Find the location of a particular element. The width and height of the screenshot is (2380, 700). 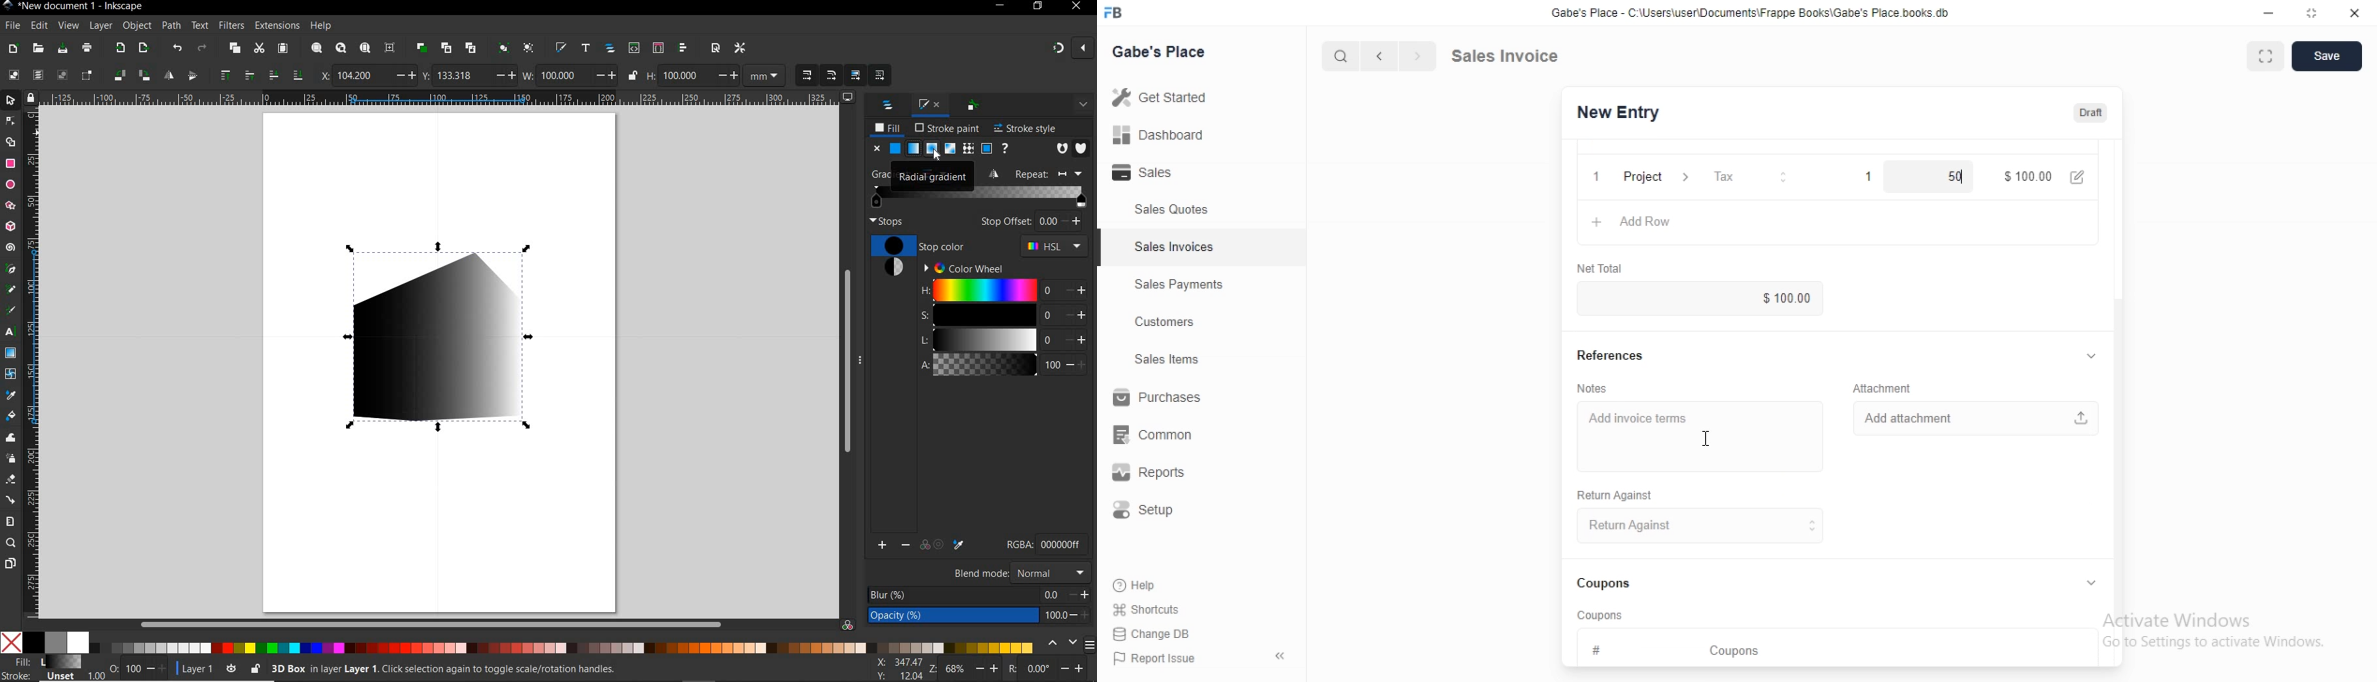

OBJECT FLIP is located at coordinates (192, 77).